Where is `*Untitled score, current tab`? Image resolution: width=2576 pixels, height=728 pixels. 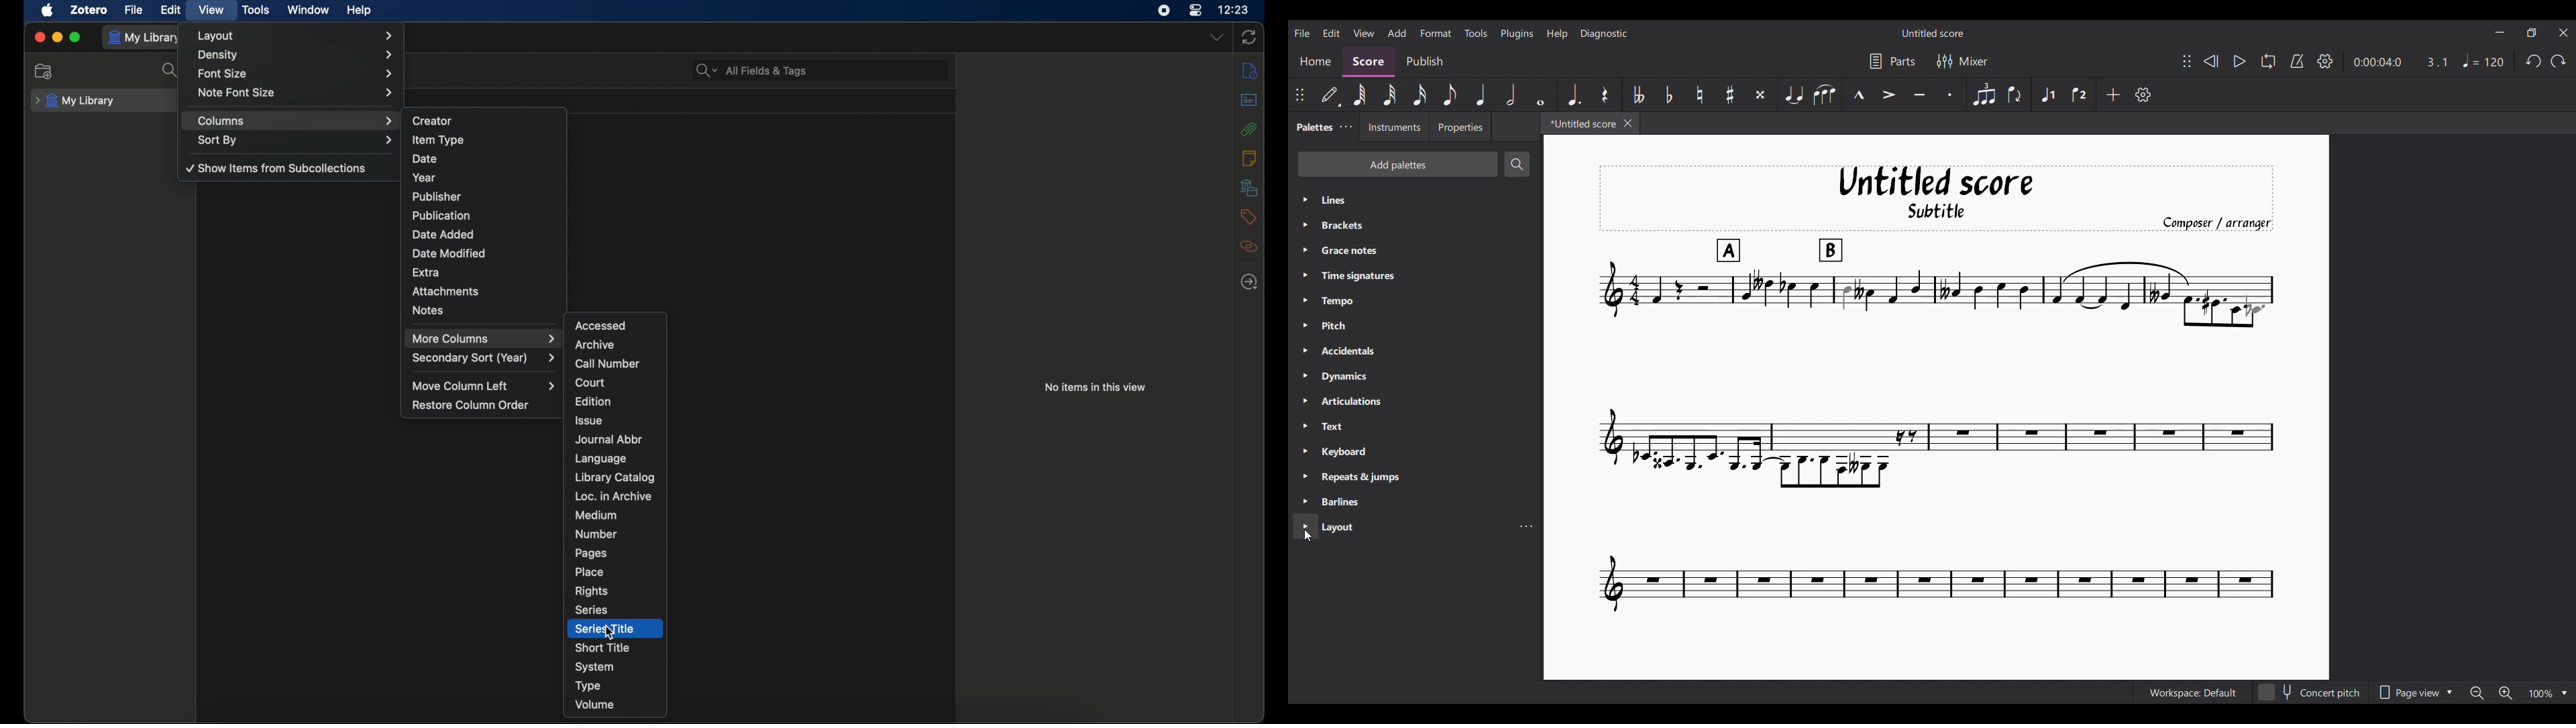 *Untitled score, current tab is located at coordinates (1580, 123).